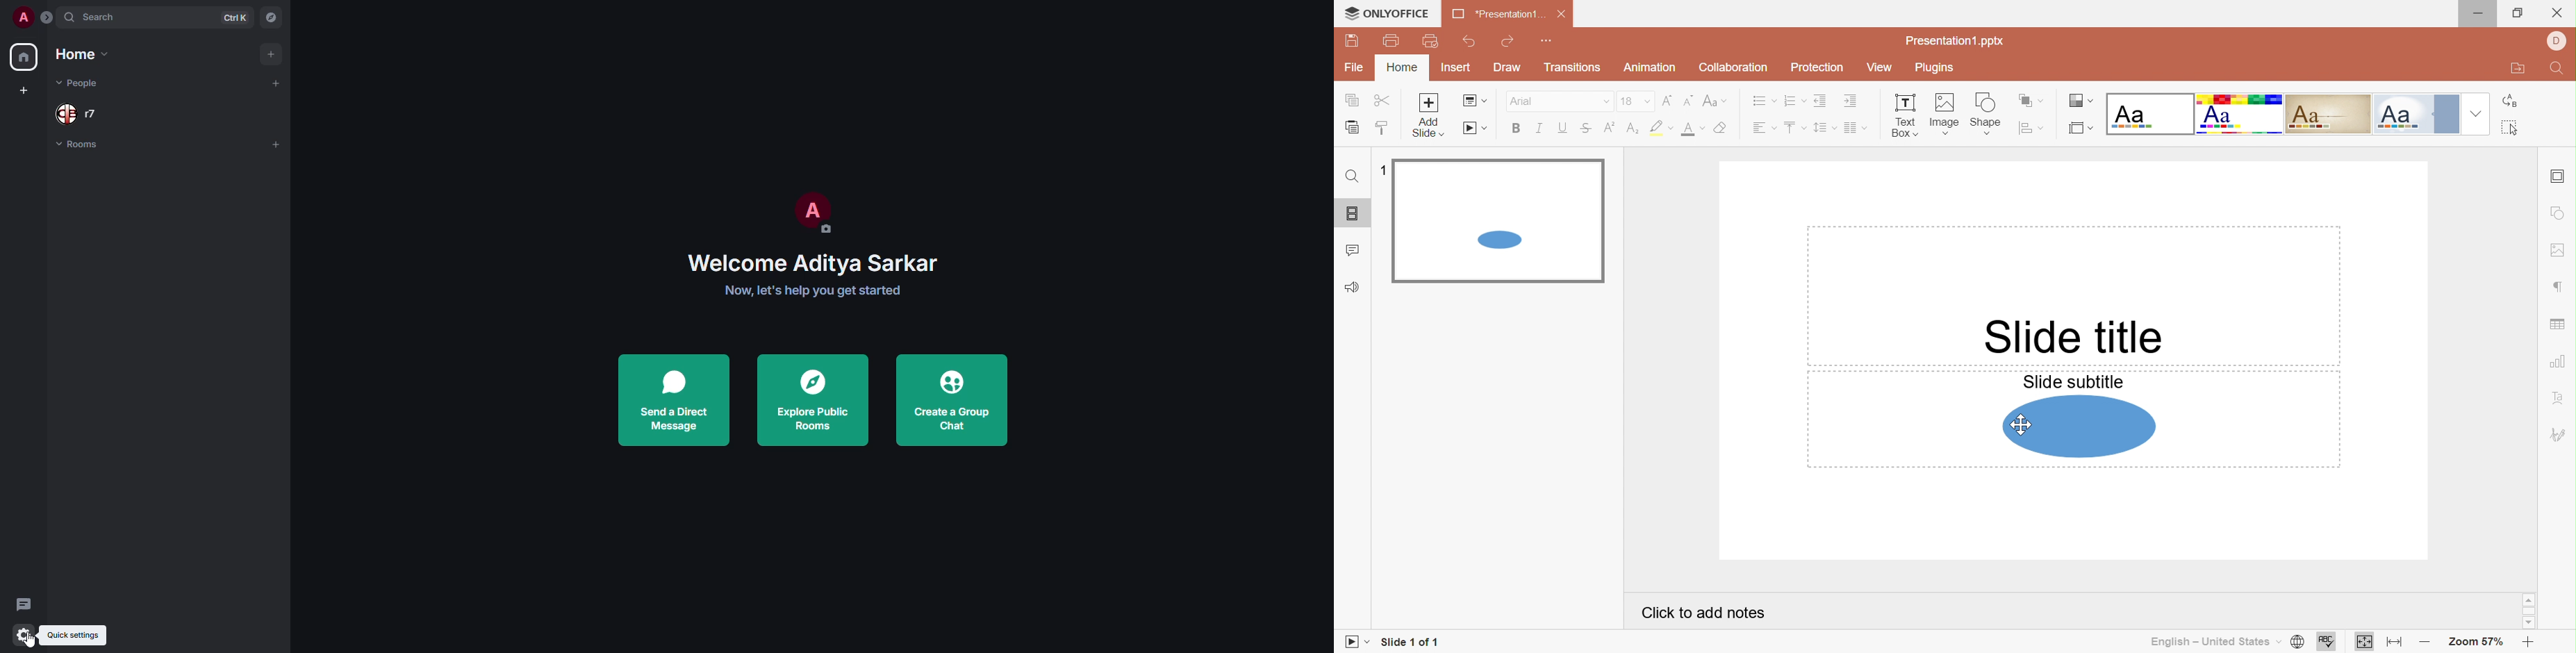 The width and height of the screenshot is (2576, 672). What do you see at coordinates (814, 290) in the screenshot?
I see `get started` at bounding box center [814, 290].